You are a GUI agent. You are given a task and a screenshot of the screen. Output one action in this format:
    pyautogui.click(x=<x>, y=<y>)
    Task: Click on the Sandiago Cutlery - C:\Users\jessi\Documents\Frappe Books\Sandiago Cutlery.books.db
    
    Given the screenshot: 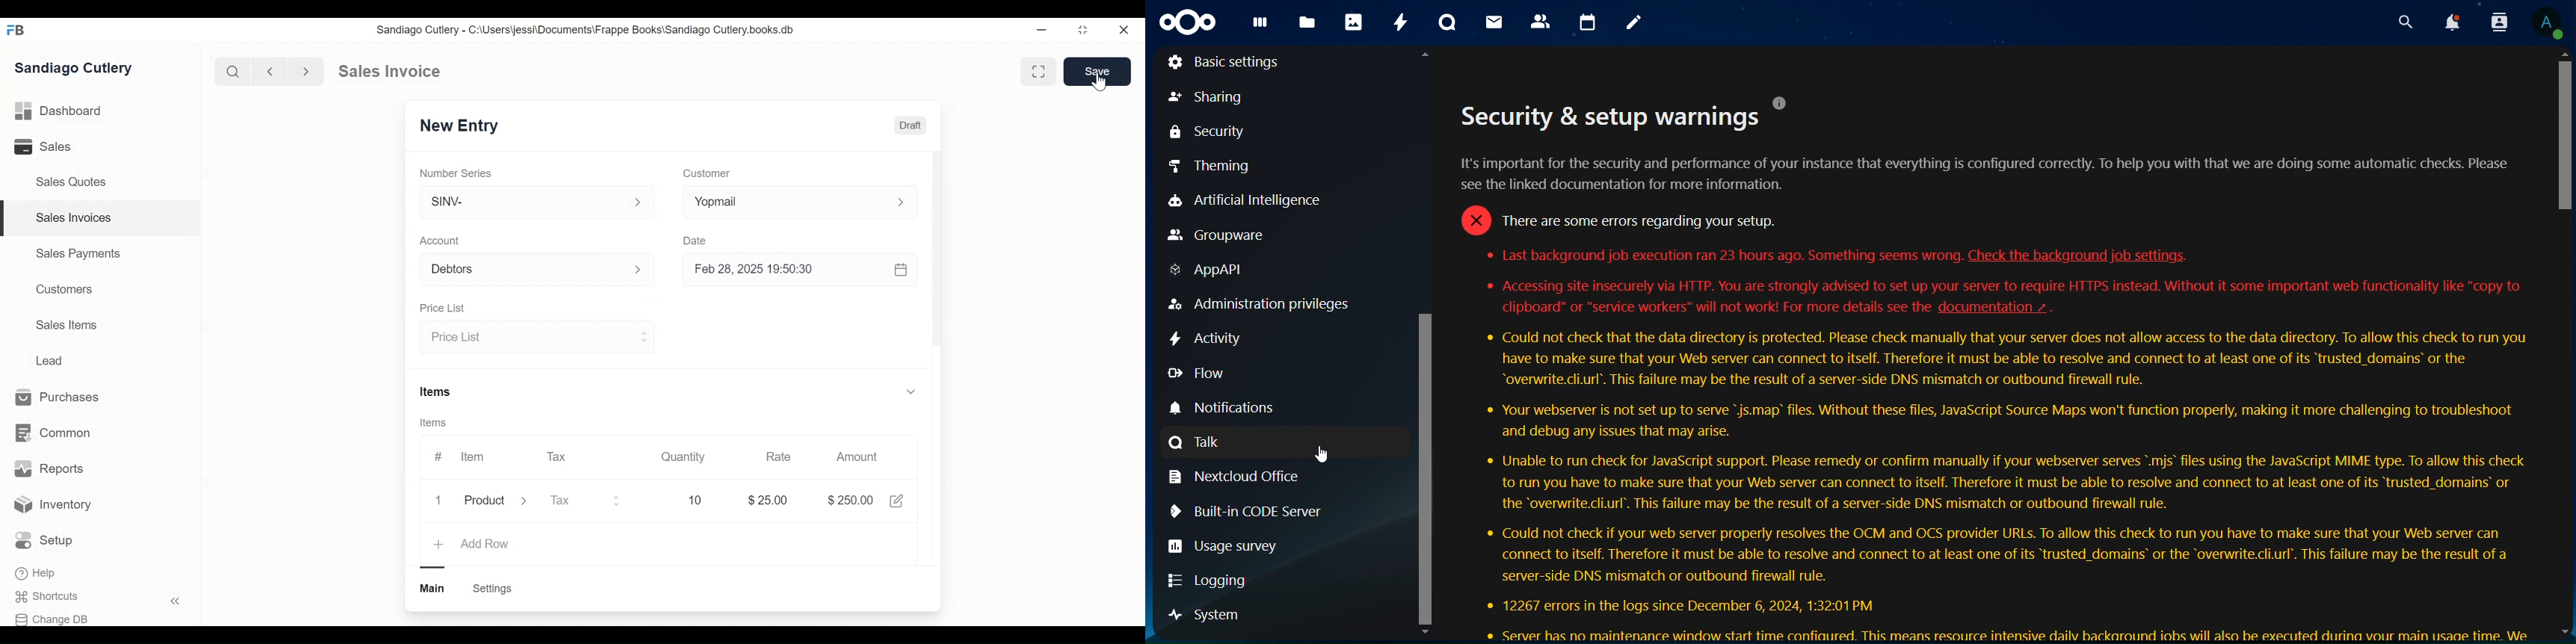 What is the action you would take?
    pyautogui.click(x=584, y=29)
    